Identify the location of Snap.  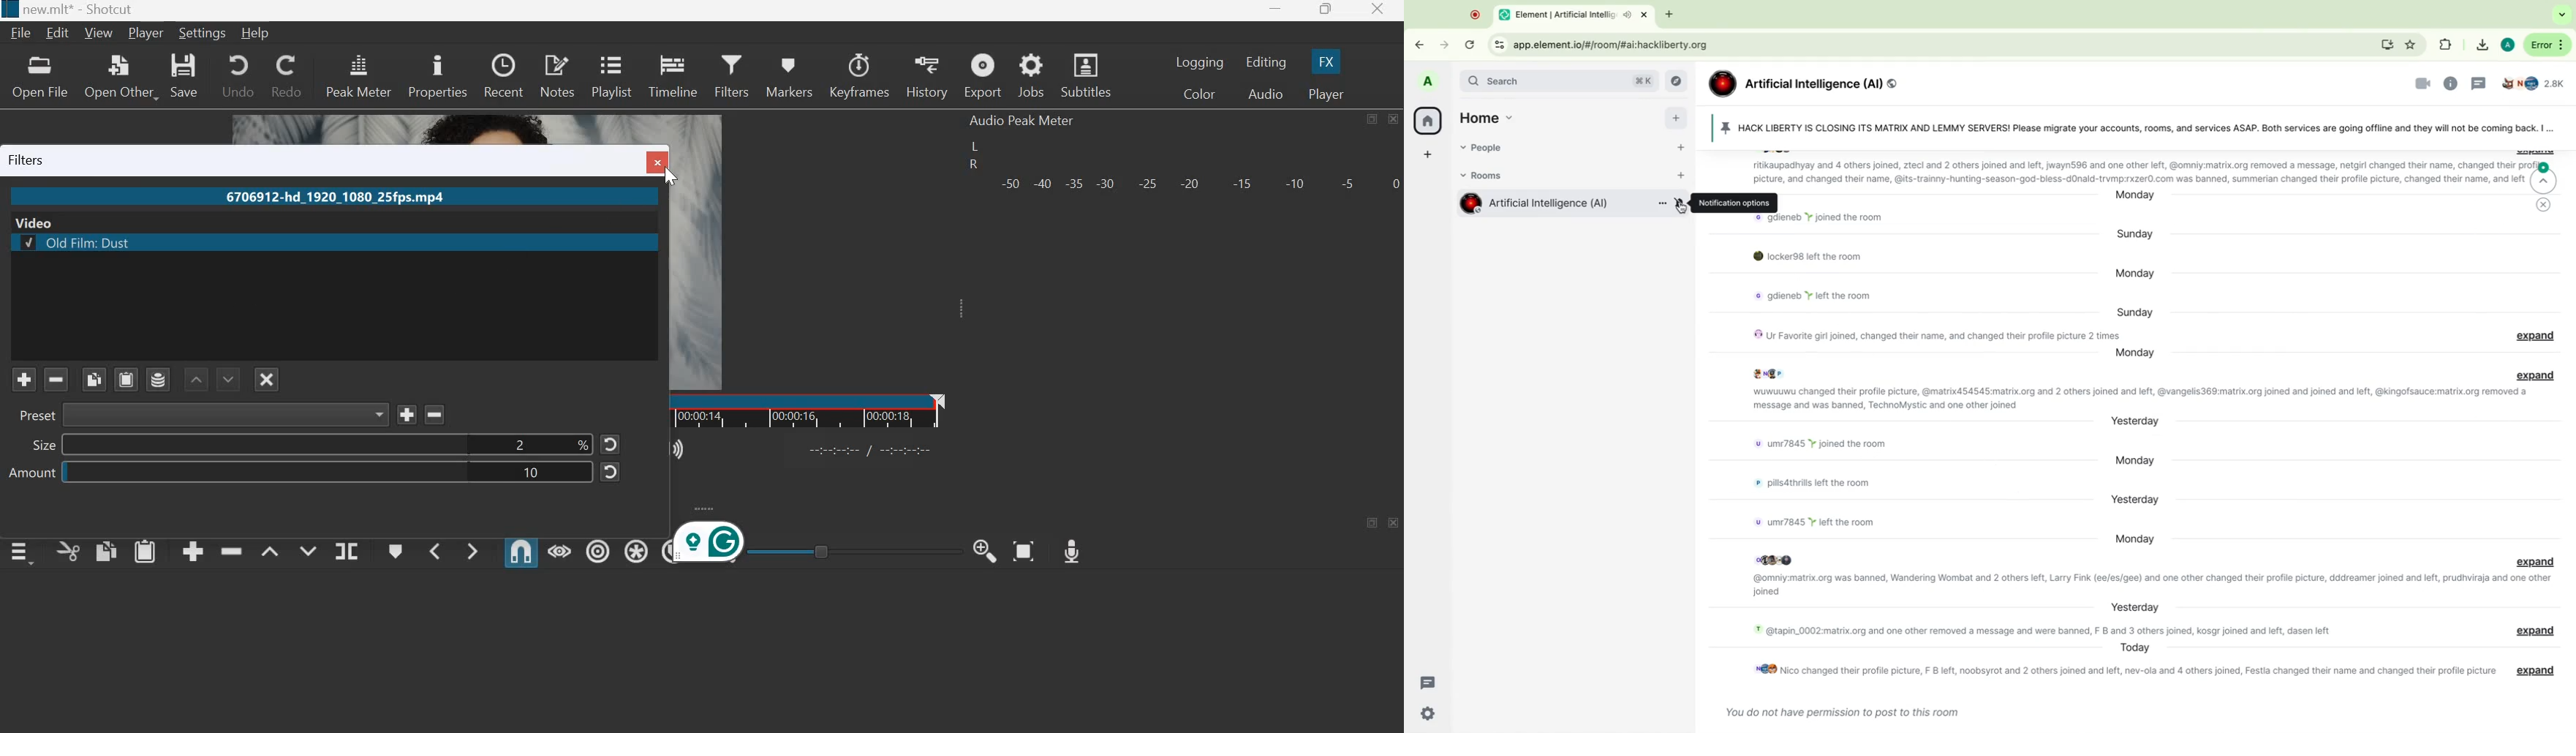
(521, 552).